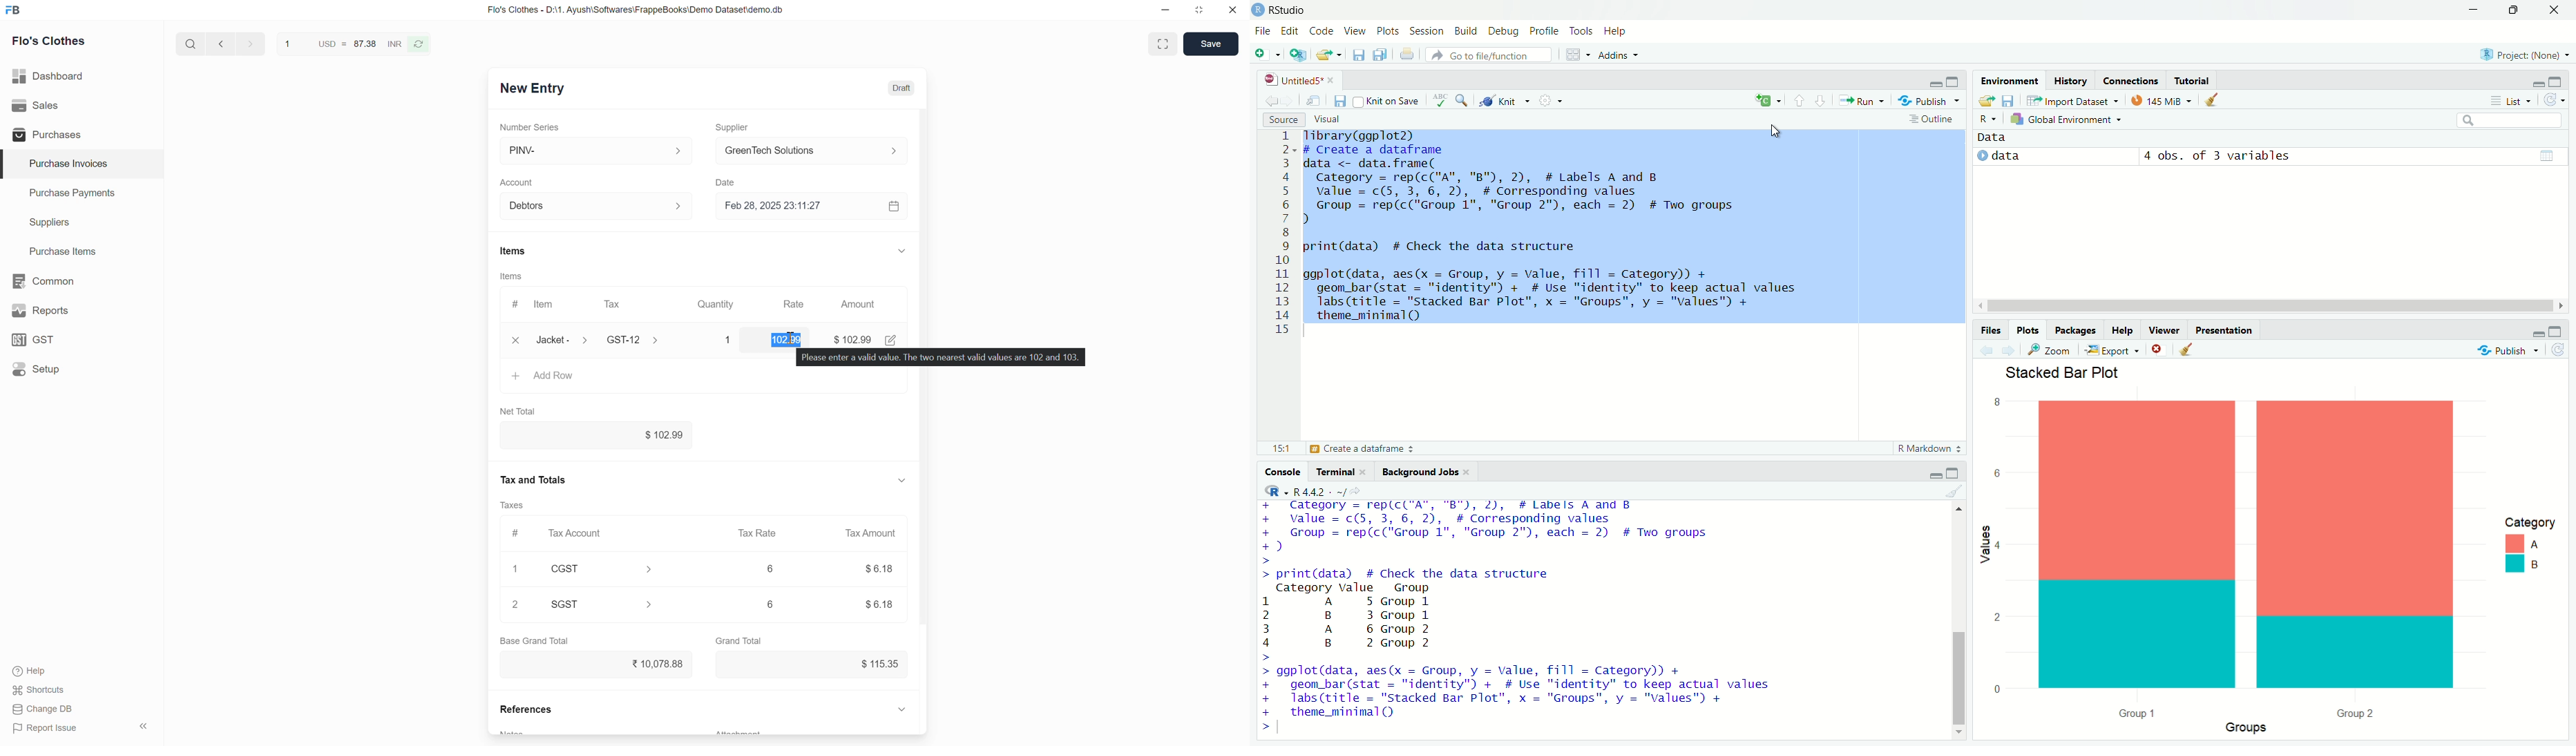  I want to click on Open an existing file (Ctrl + O), so click(1329, 54).